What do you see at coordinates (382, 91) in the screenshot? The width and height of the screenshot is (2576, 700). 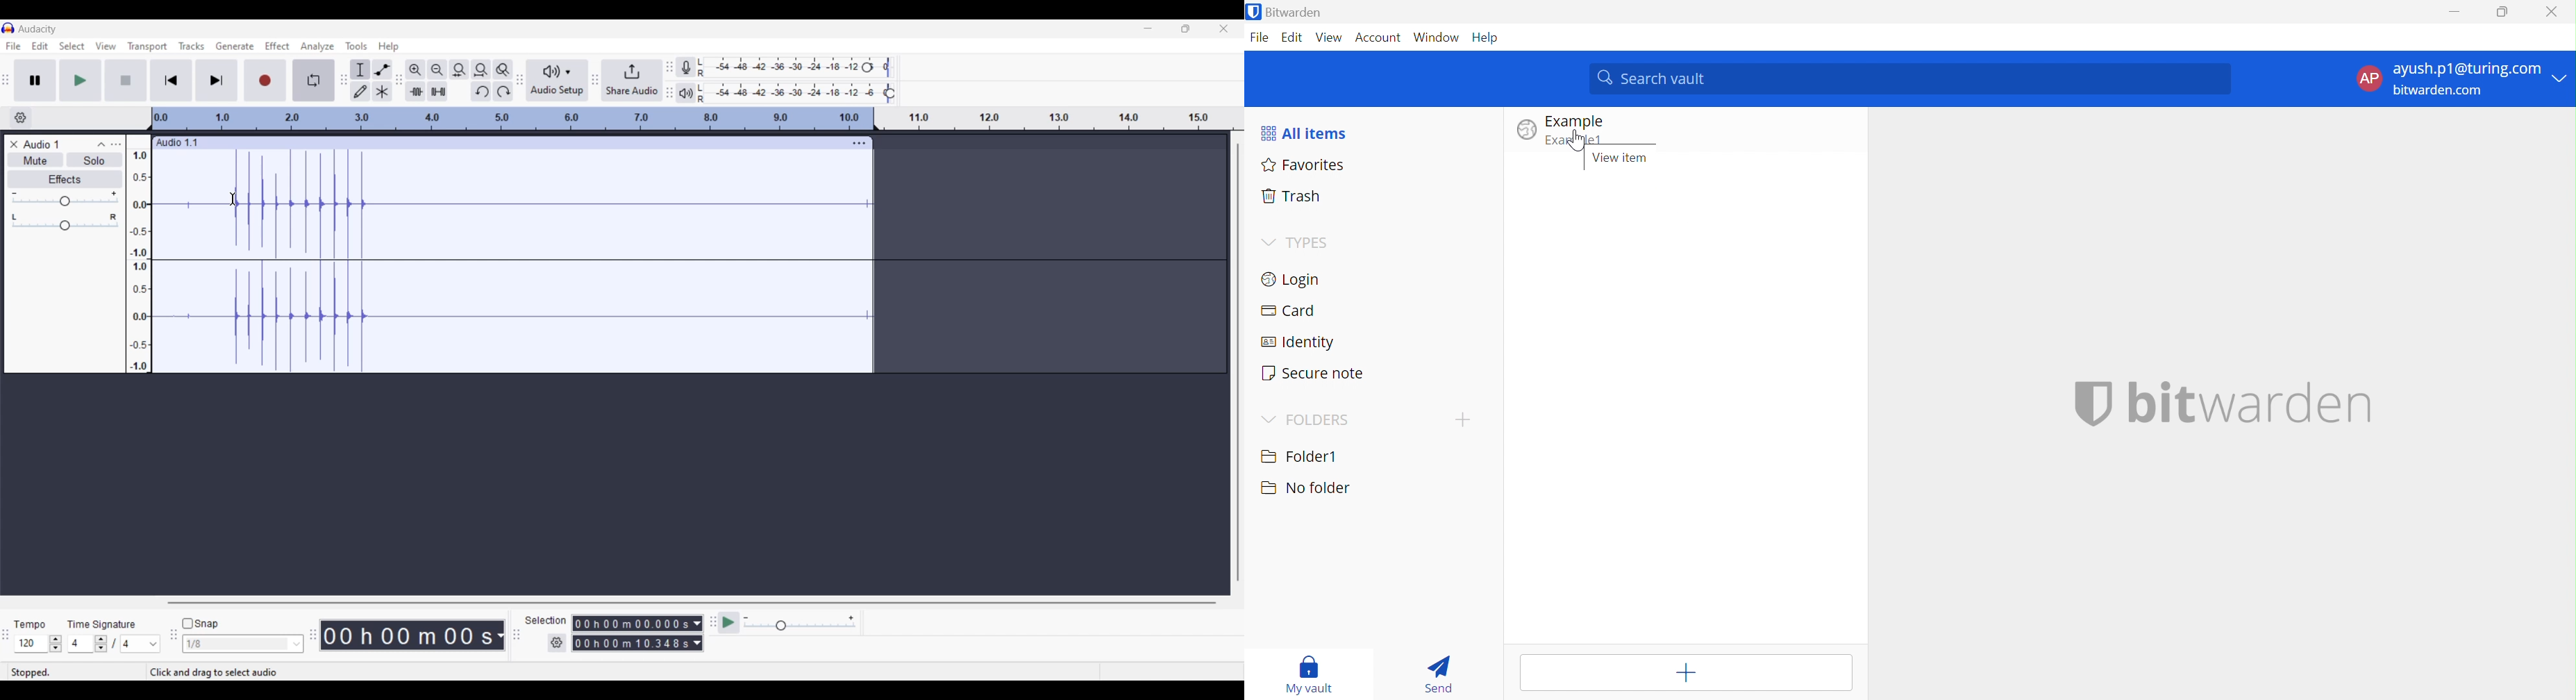 I see `Multi-tool` at bounding box center [382, 91].